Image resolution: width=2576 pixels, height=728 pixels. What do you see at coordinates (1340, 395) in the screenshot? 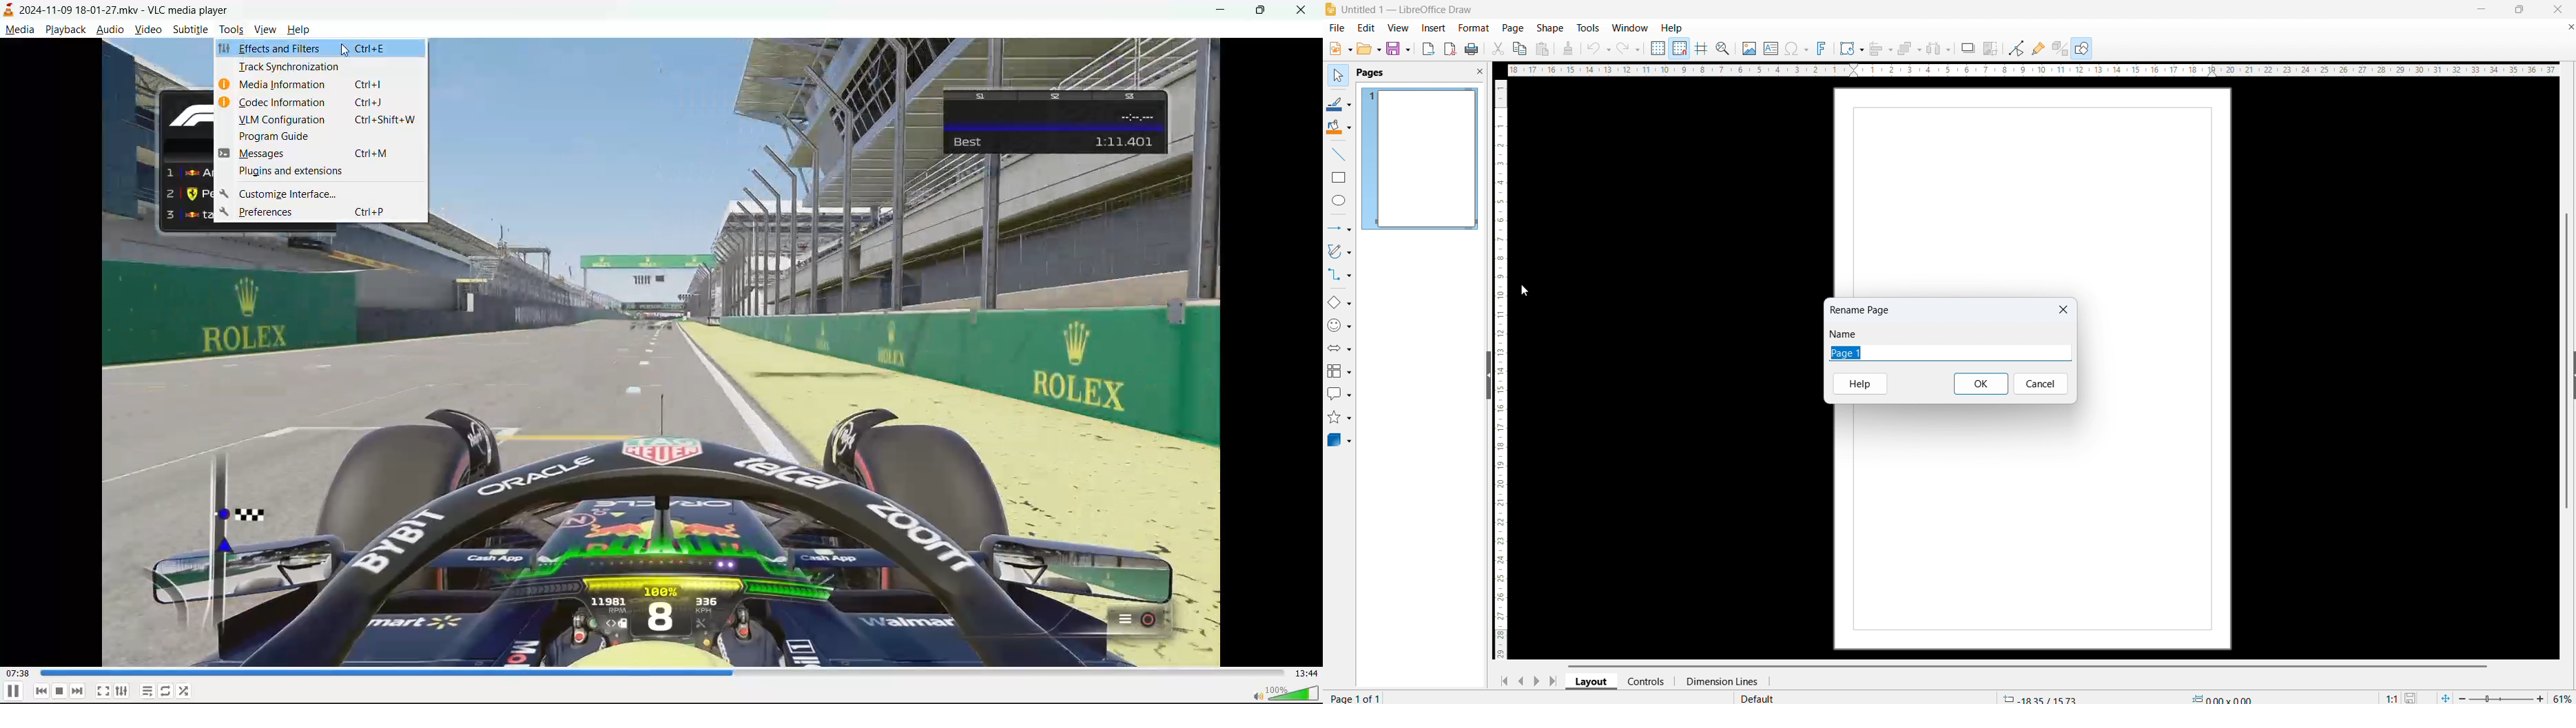
I see `callout shapes` at bounding box center [1340, 395].